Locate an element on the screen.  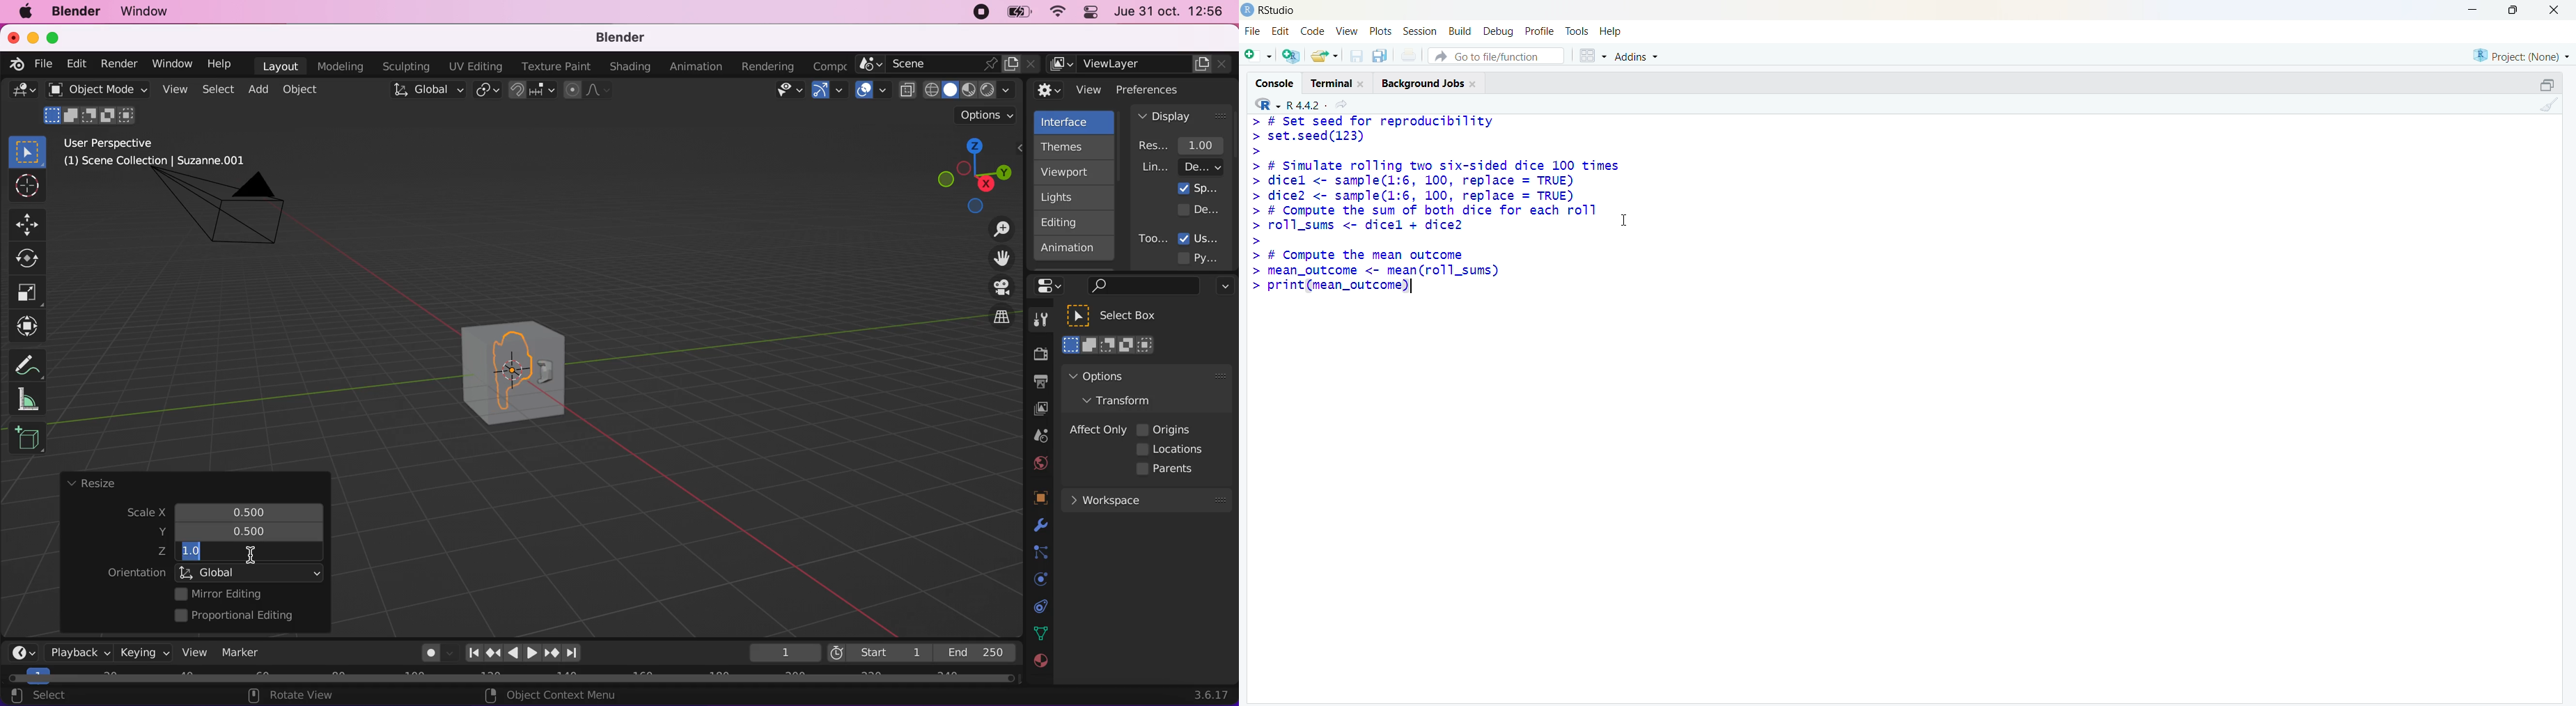
toggle the camera view is located at coordinates (995, 288).